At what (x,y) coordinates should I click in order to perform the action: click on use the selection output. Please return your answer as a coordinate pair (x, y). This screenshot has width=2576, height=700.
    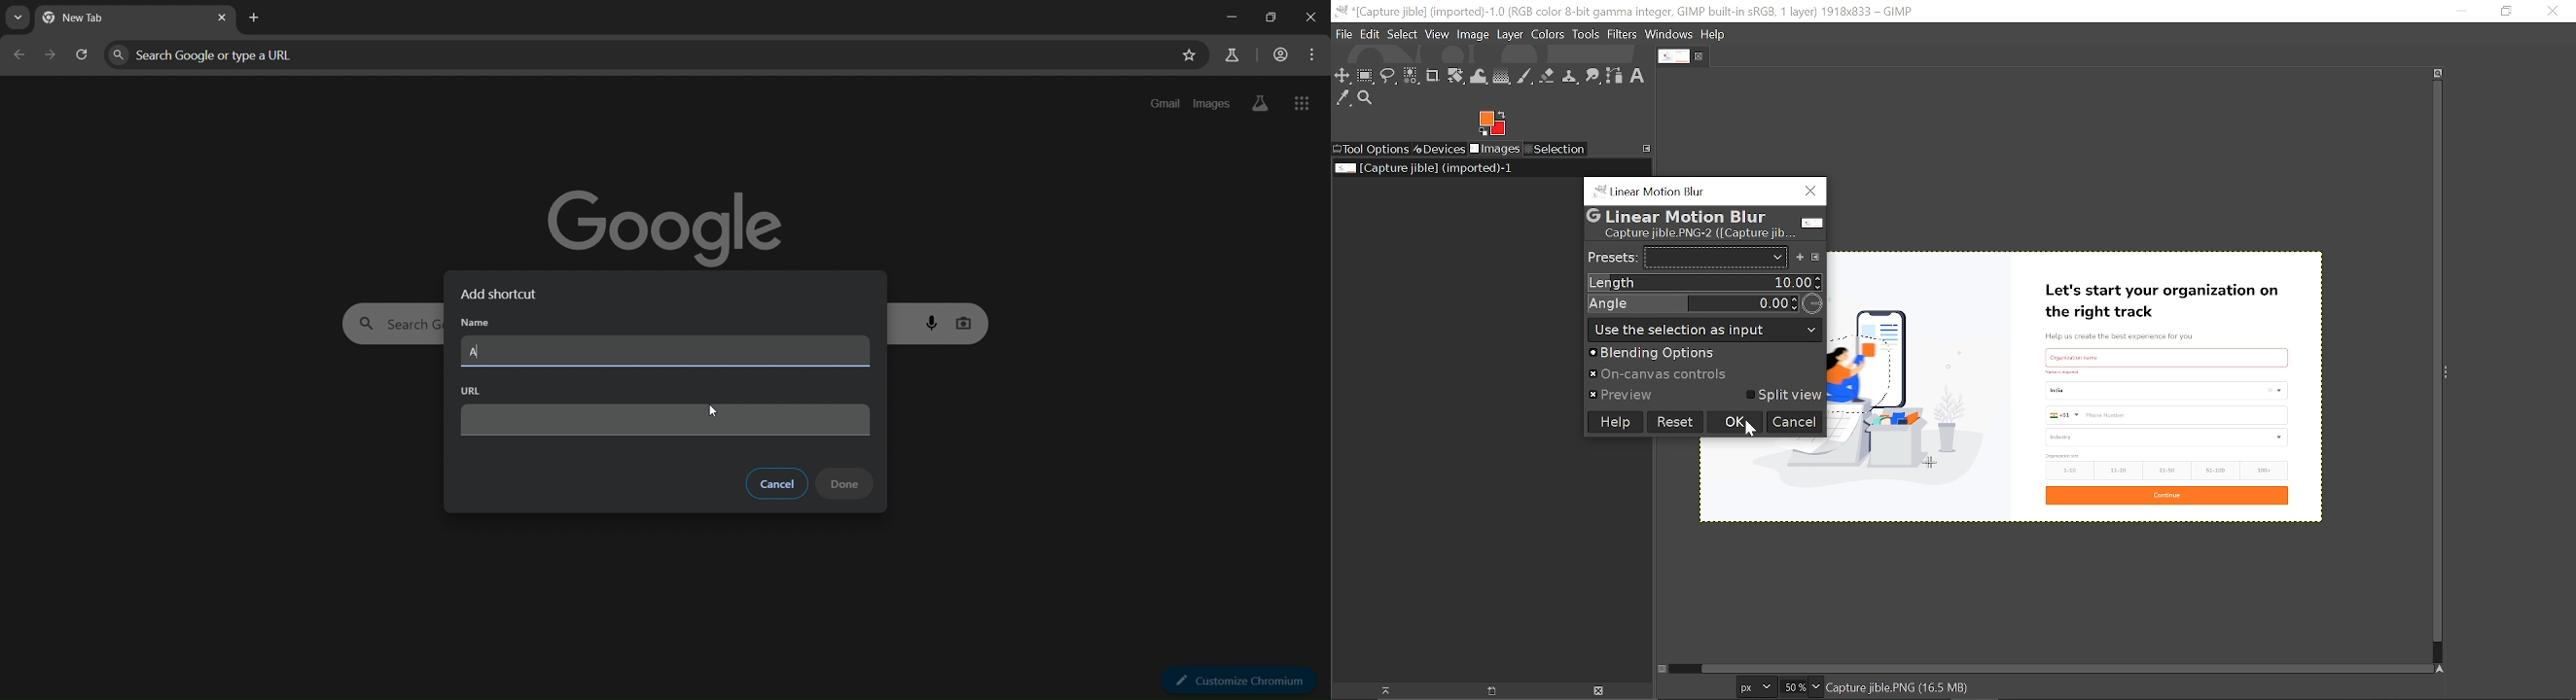
    Looking at the image, I should click on (1704, 329).